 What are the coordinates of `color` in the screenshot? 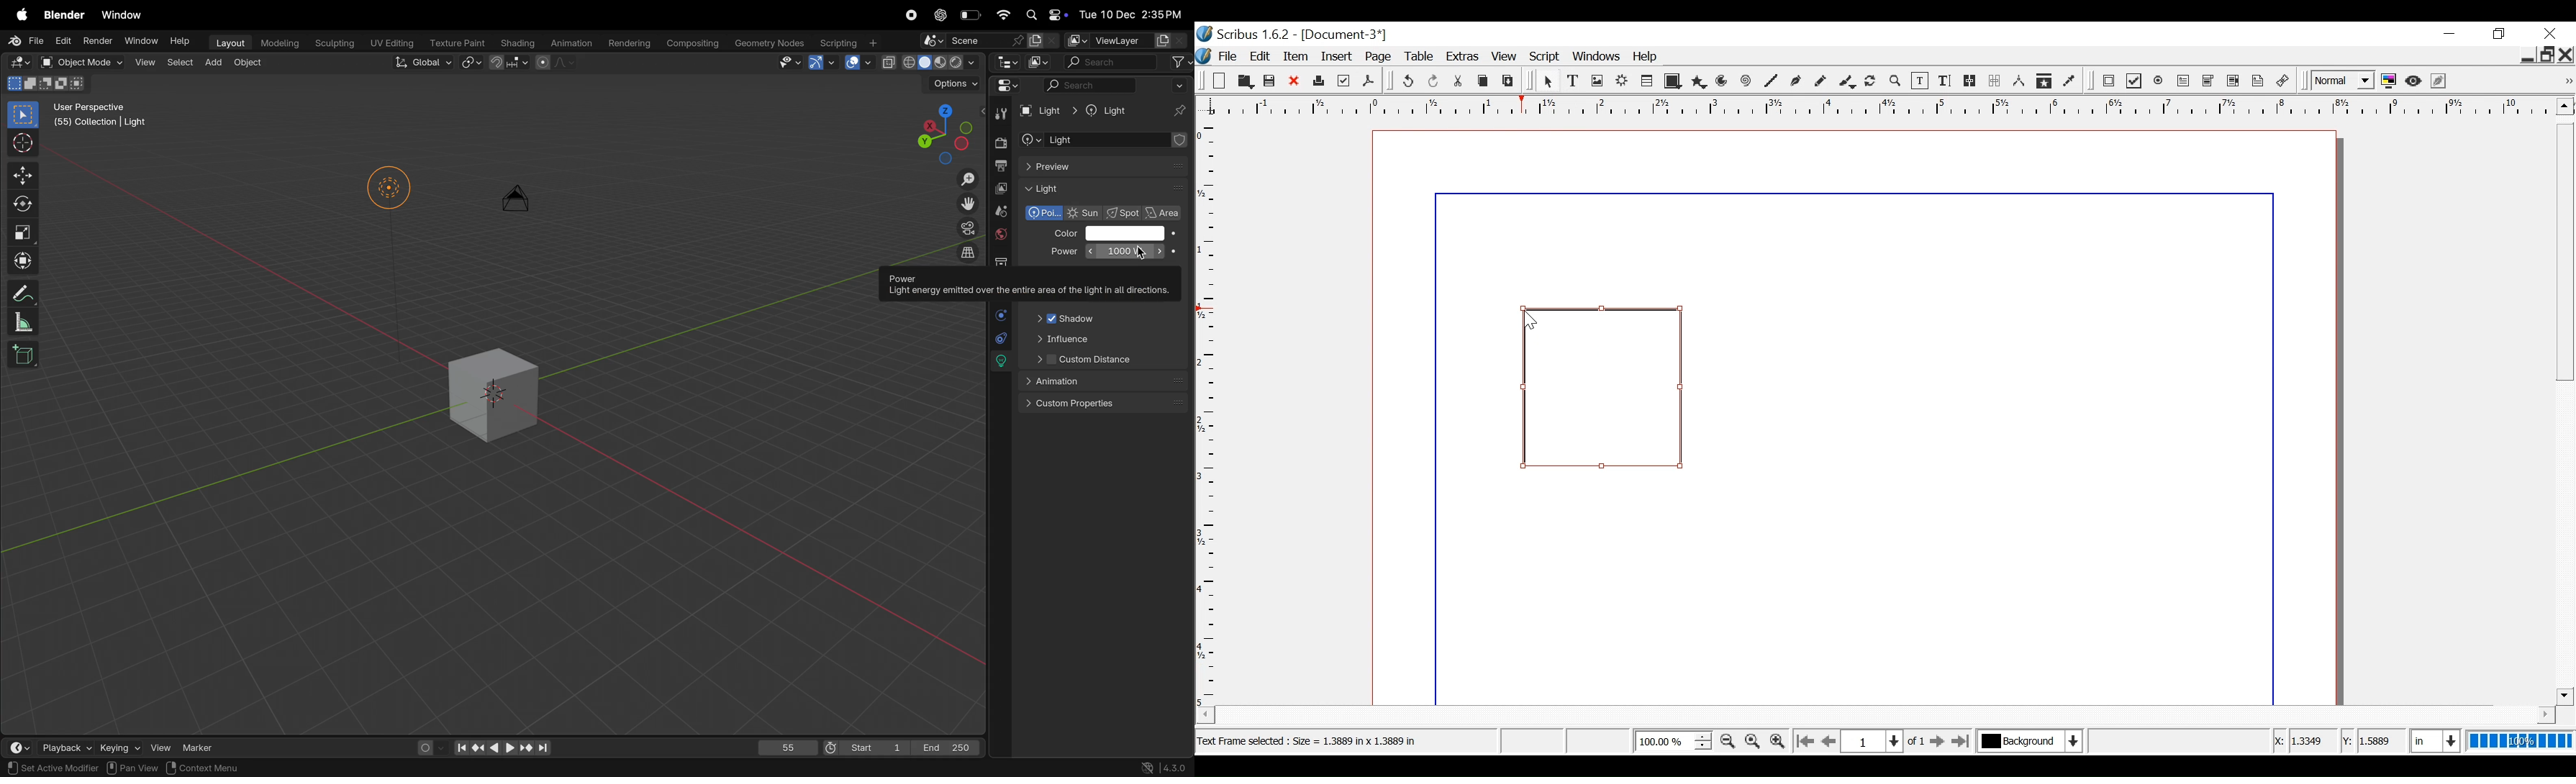 It's located at (1132, 233).